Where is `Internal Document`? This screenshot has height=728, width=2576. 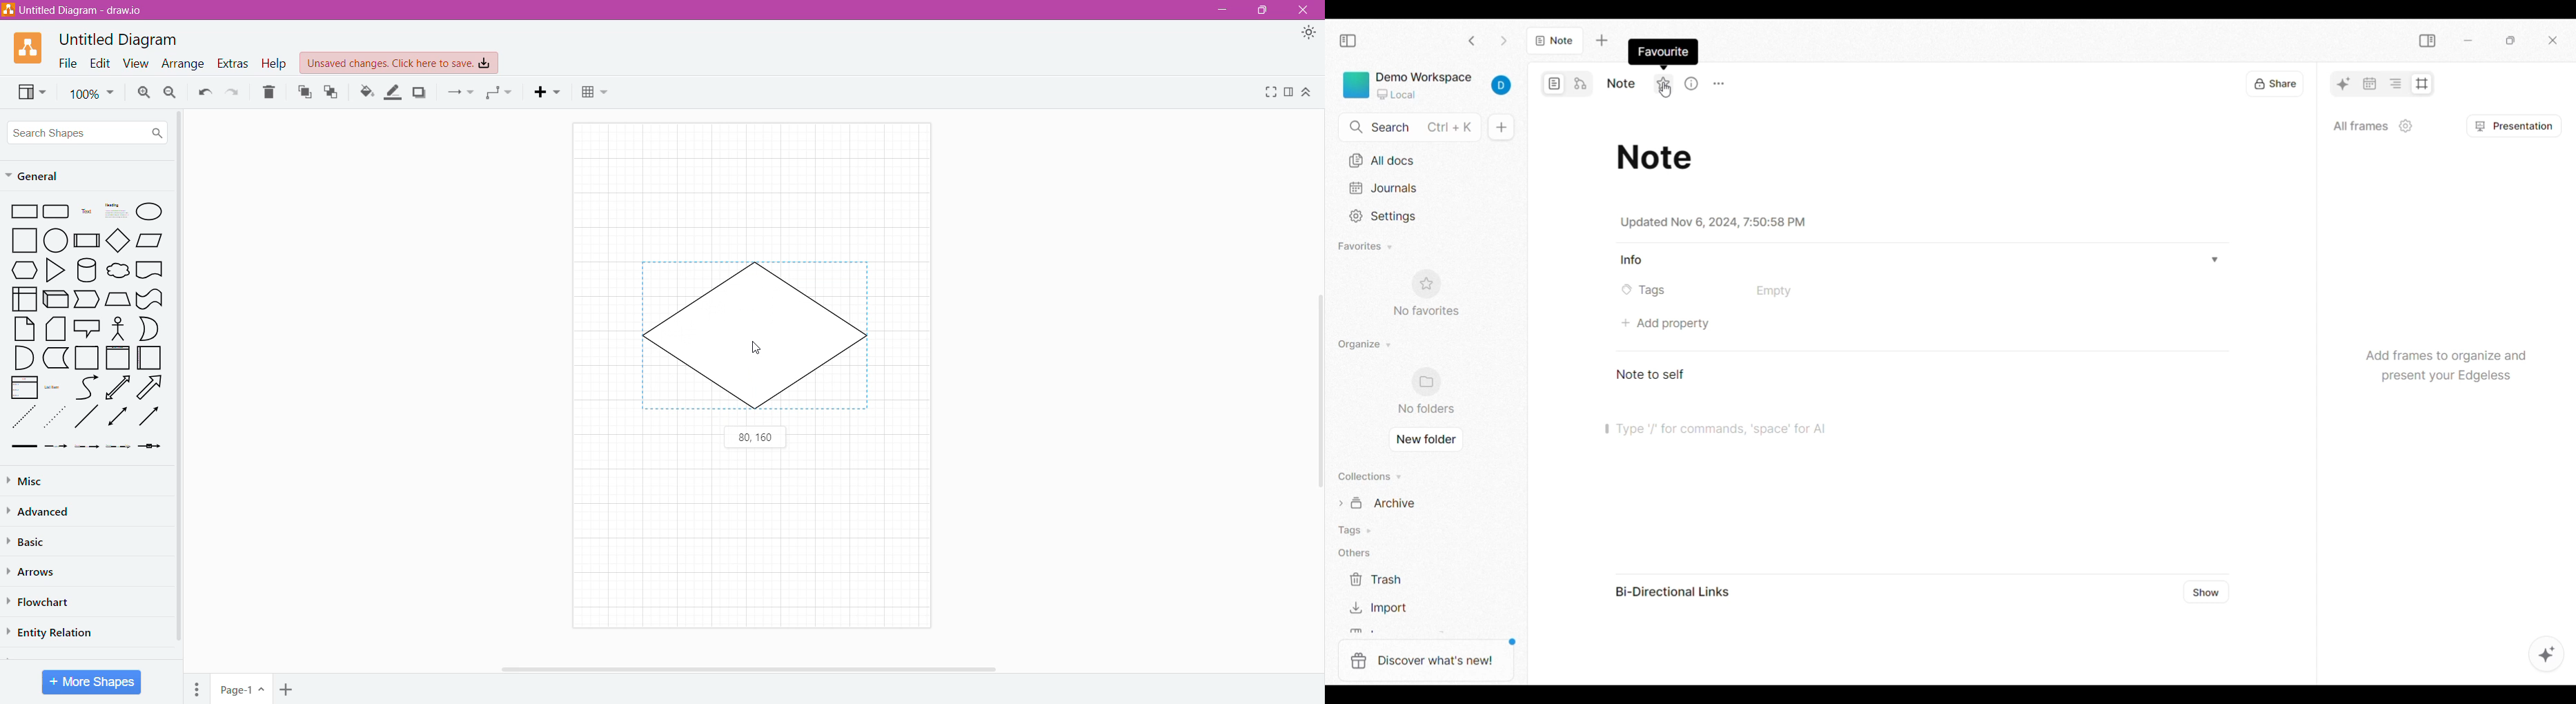
Internal Document is located at coordinates (23, 297).